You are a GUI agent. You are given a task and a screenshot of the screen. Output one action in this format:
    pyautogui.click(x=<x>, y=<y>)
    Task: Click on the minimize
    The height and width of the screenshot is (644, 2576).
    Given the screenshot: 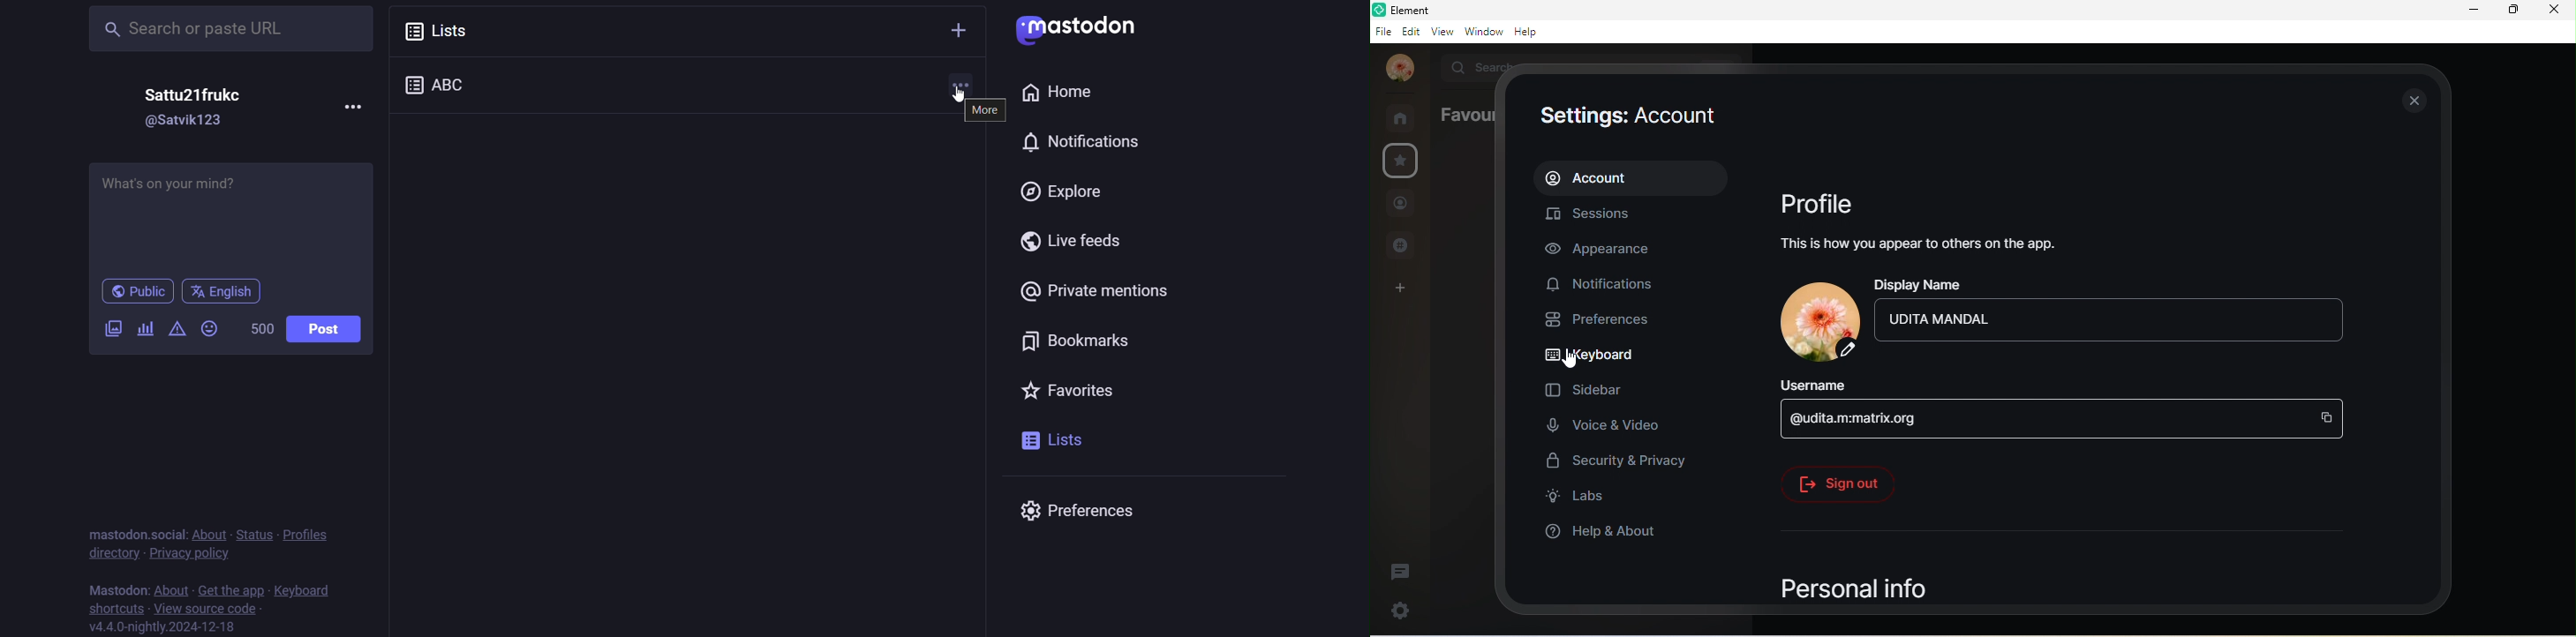 What is the action you would take?
    pyautogui.click(x=2474, y=10)
    